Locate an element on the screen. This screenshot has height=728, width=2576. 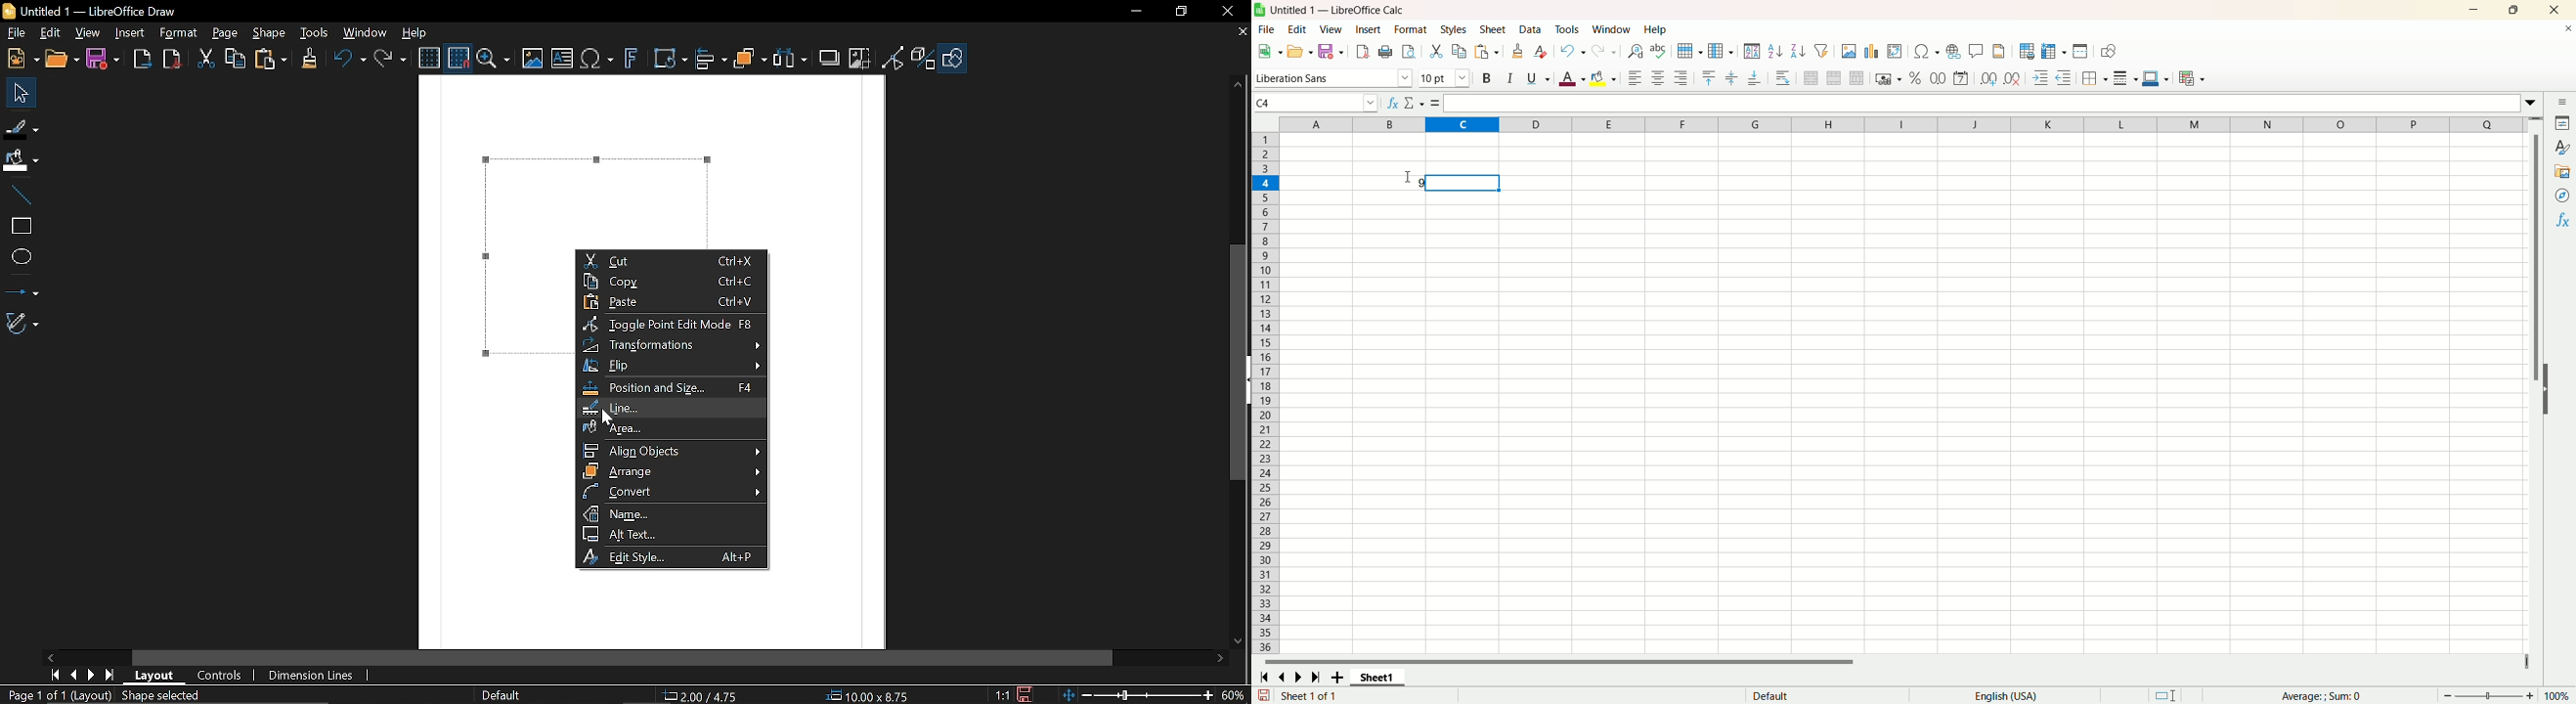
Edit is located at coordinates (52, 33).